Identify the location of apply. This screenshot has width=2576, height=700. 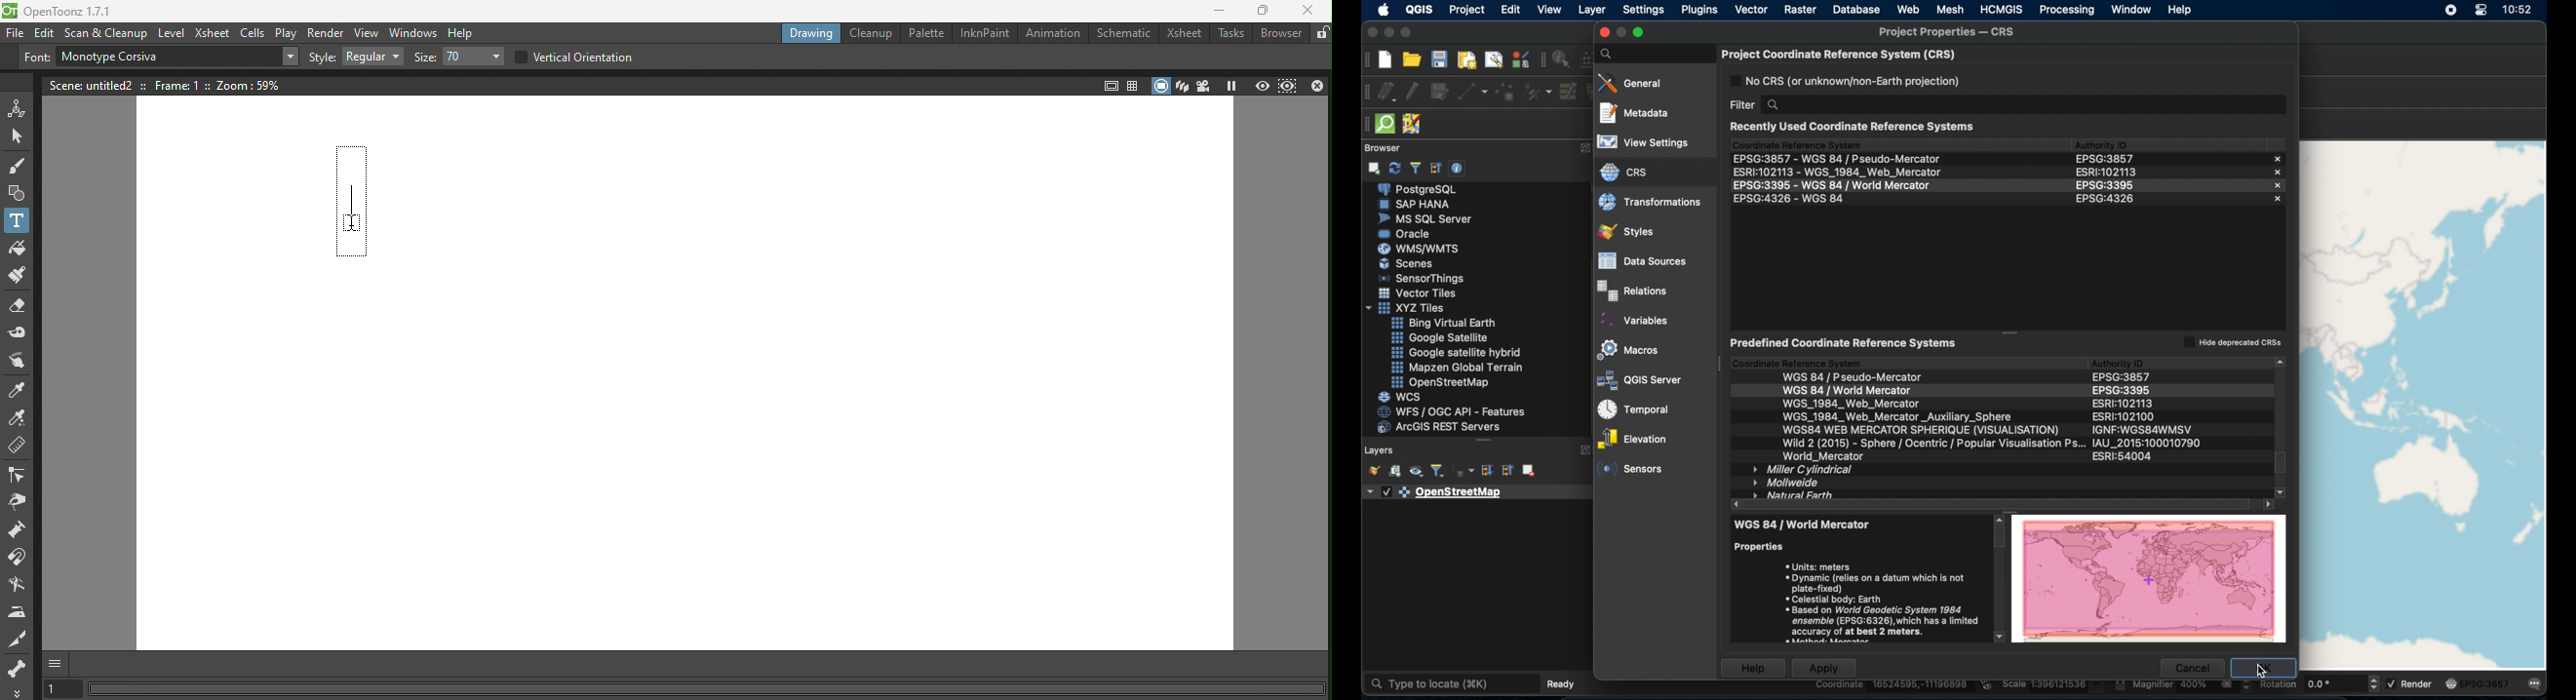
(1826, 668).